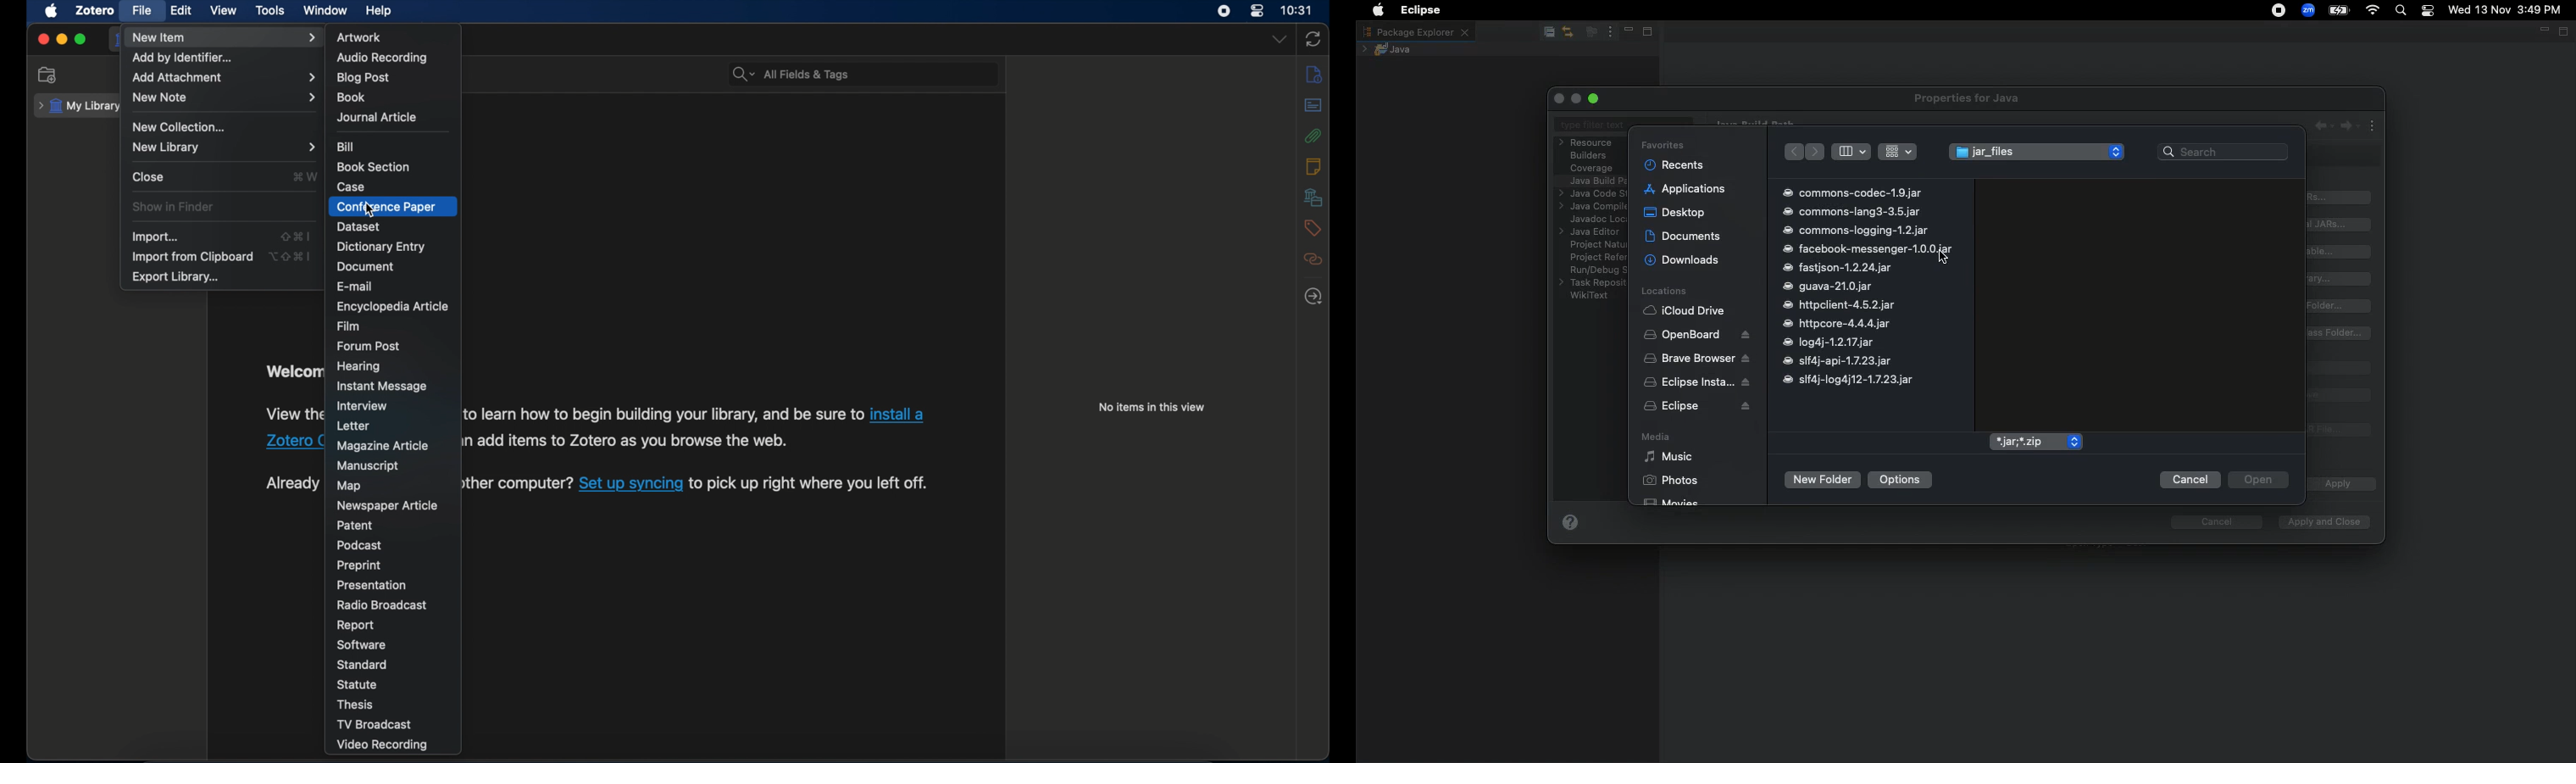 The image size is (2576, 784). What do you see at coordinates (270, 11) in the screenshot?
I see `tools` at bounding box center [270, 11].